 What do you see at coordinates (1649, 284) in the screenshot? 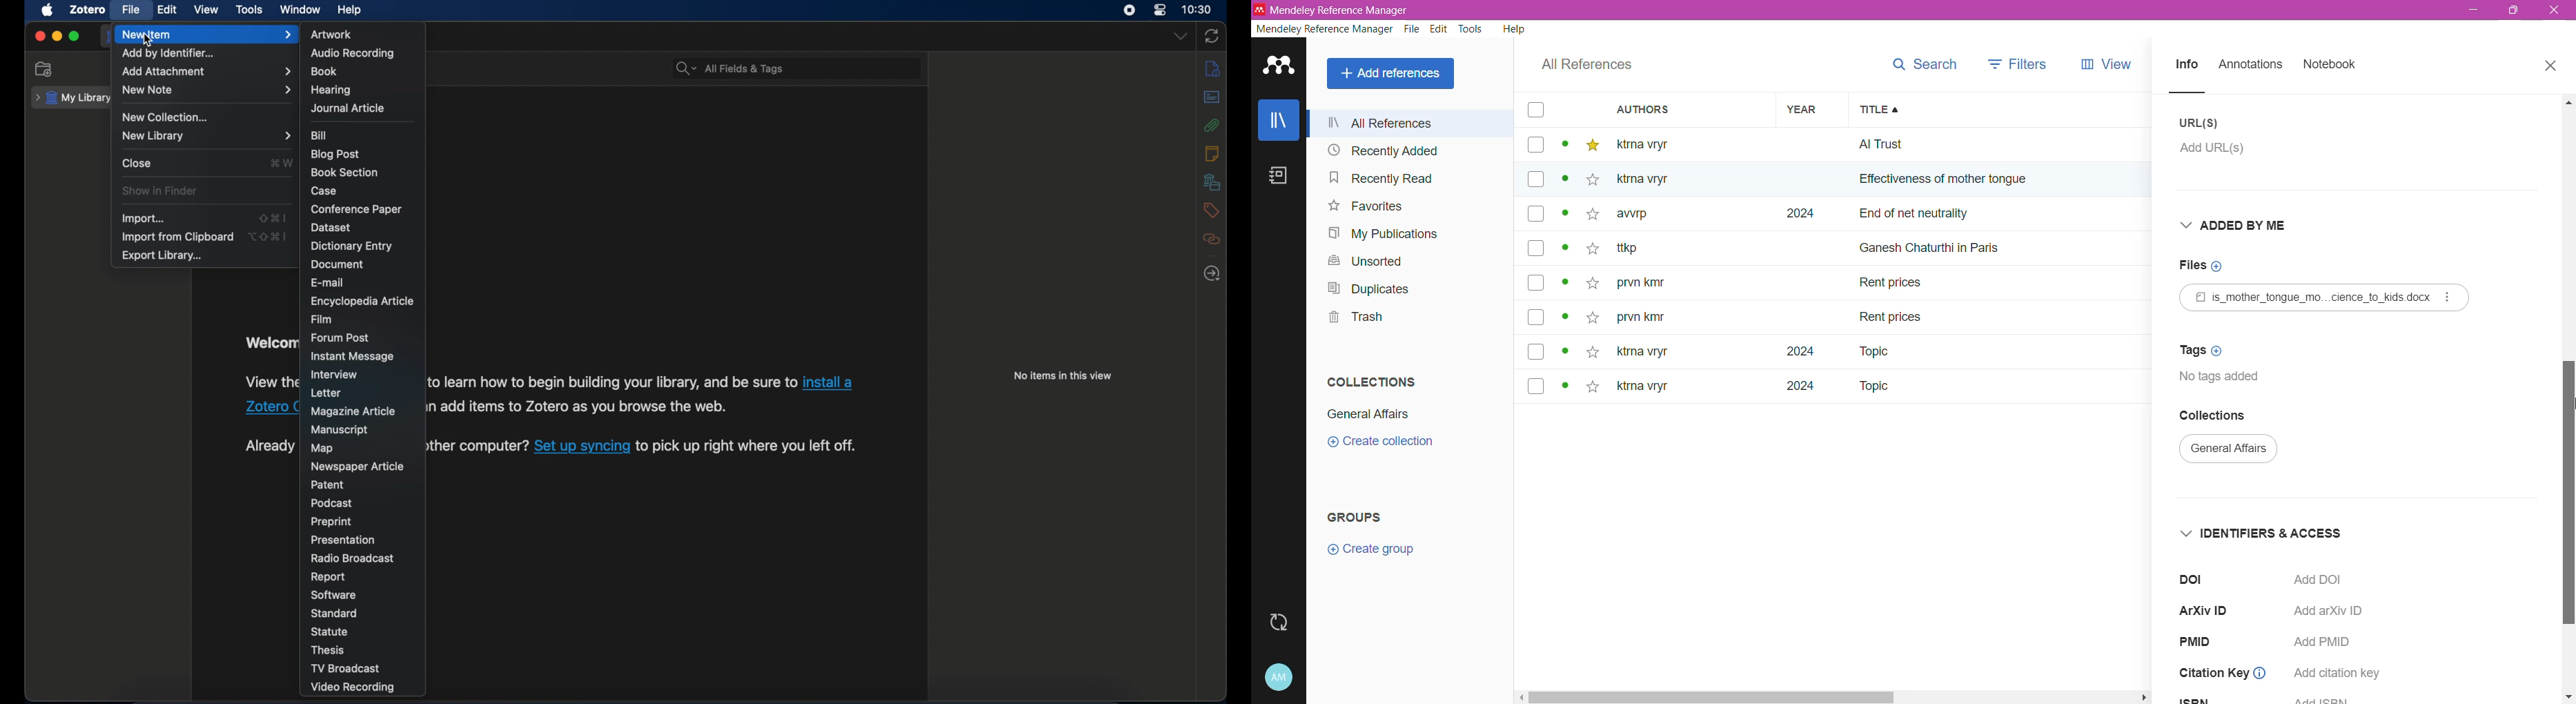
I see `prvn kity` at bounding box center [1649, 284].